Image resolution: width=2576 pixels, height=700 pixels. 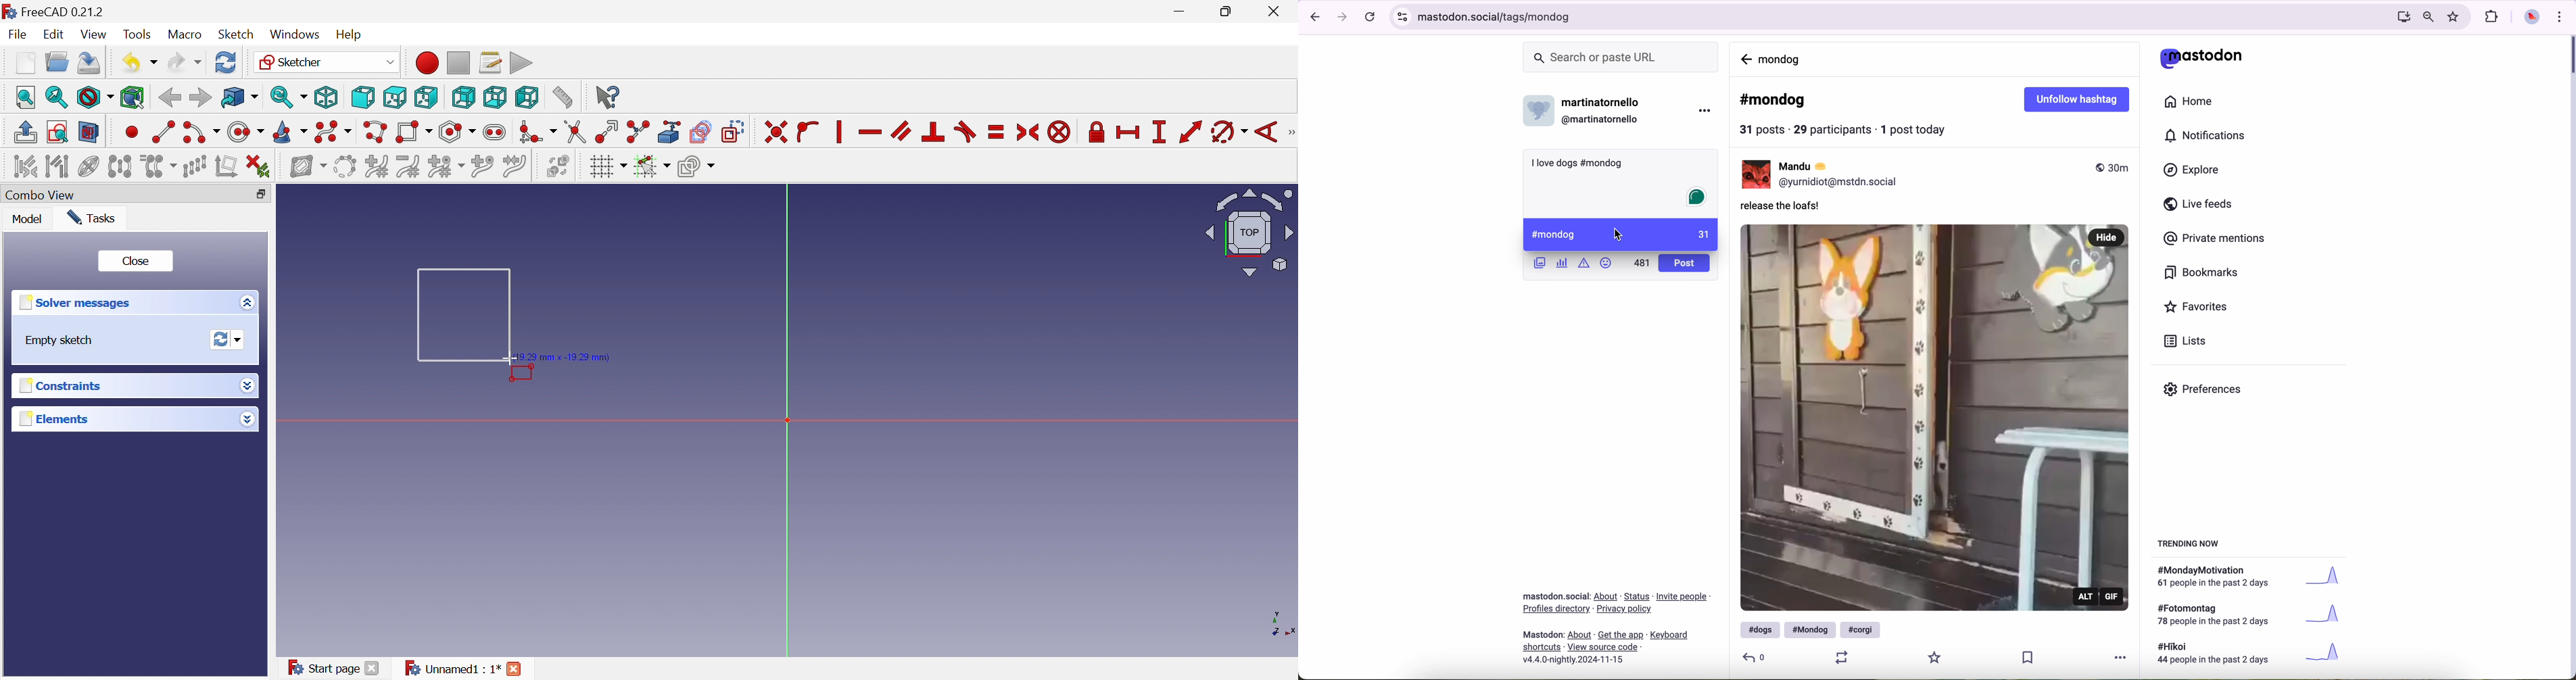 I want to click on Constrain distance, so click(x=1189, y=132).